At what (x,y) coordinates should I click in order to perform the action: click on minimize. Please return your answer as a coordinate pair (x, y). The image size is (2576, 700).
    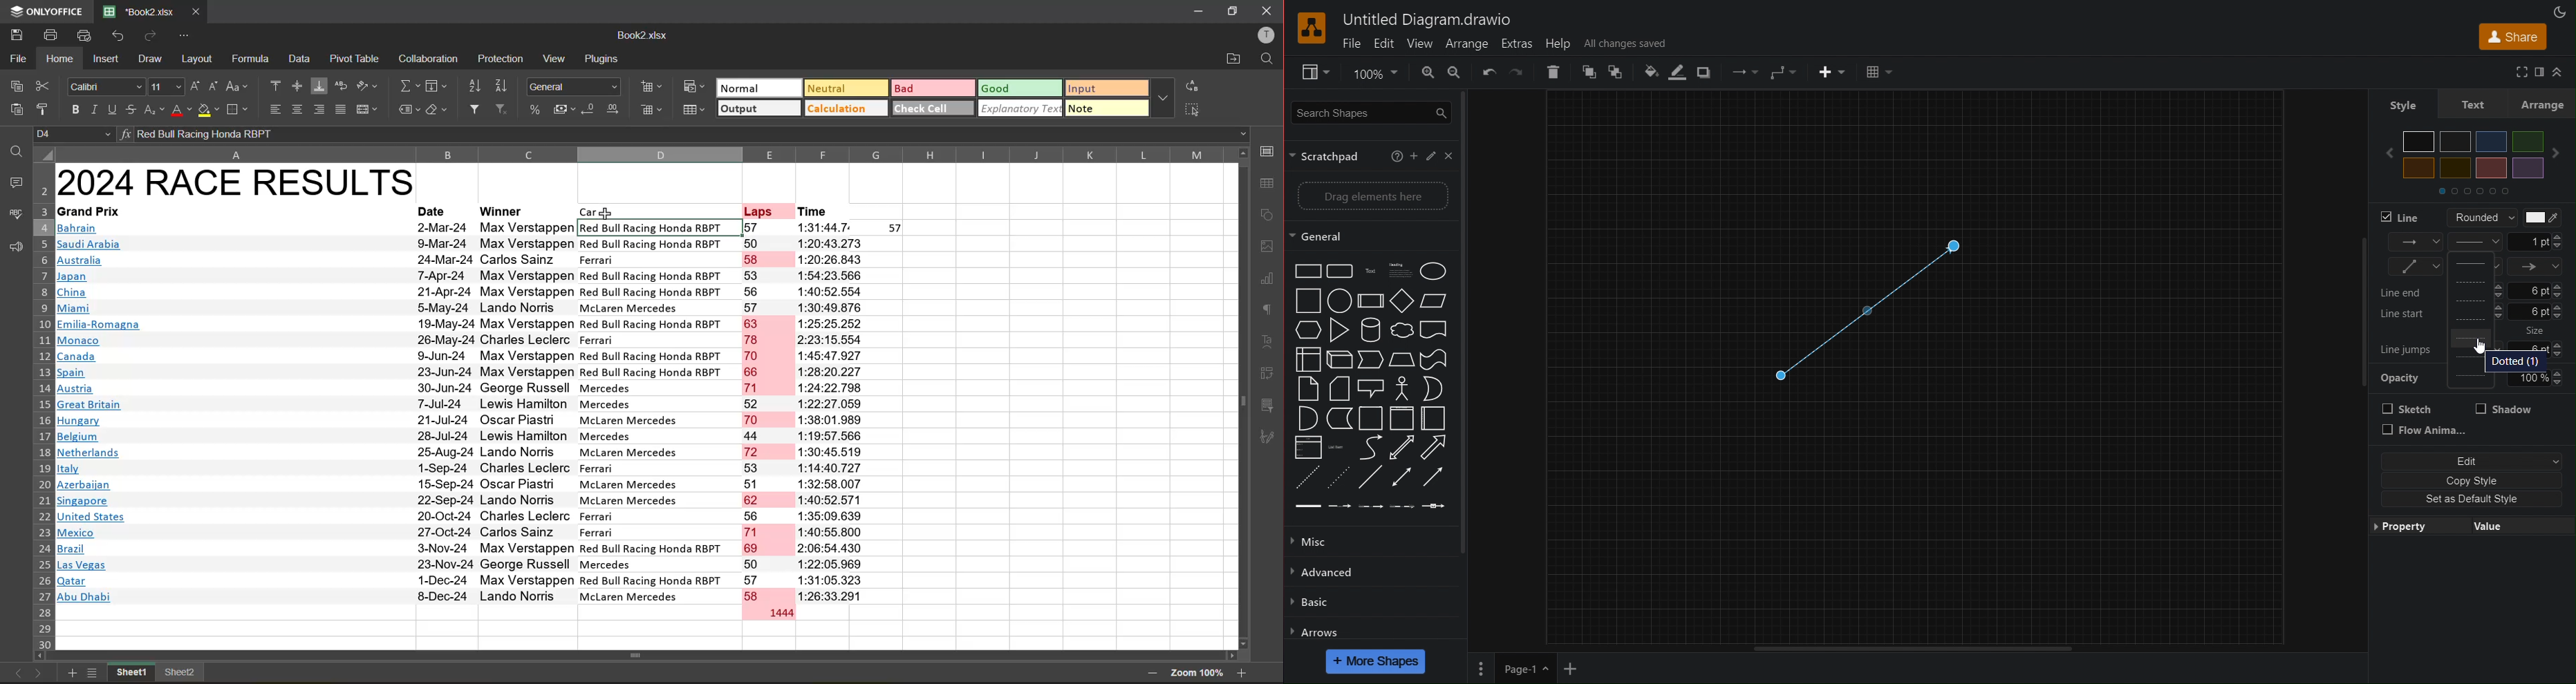
    Looking at the image, I should click on (1198, 12).